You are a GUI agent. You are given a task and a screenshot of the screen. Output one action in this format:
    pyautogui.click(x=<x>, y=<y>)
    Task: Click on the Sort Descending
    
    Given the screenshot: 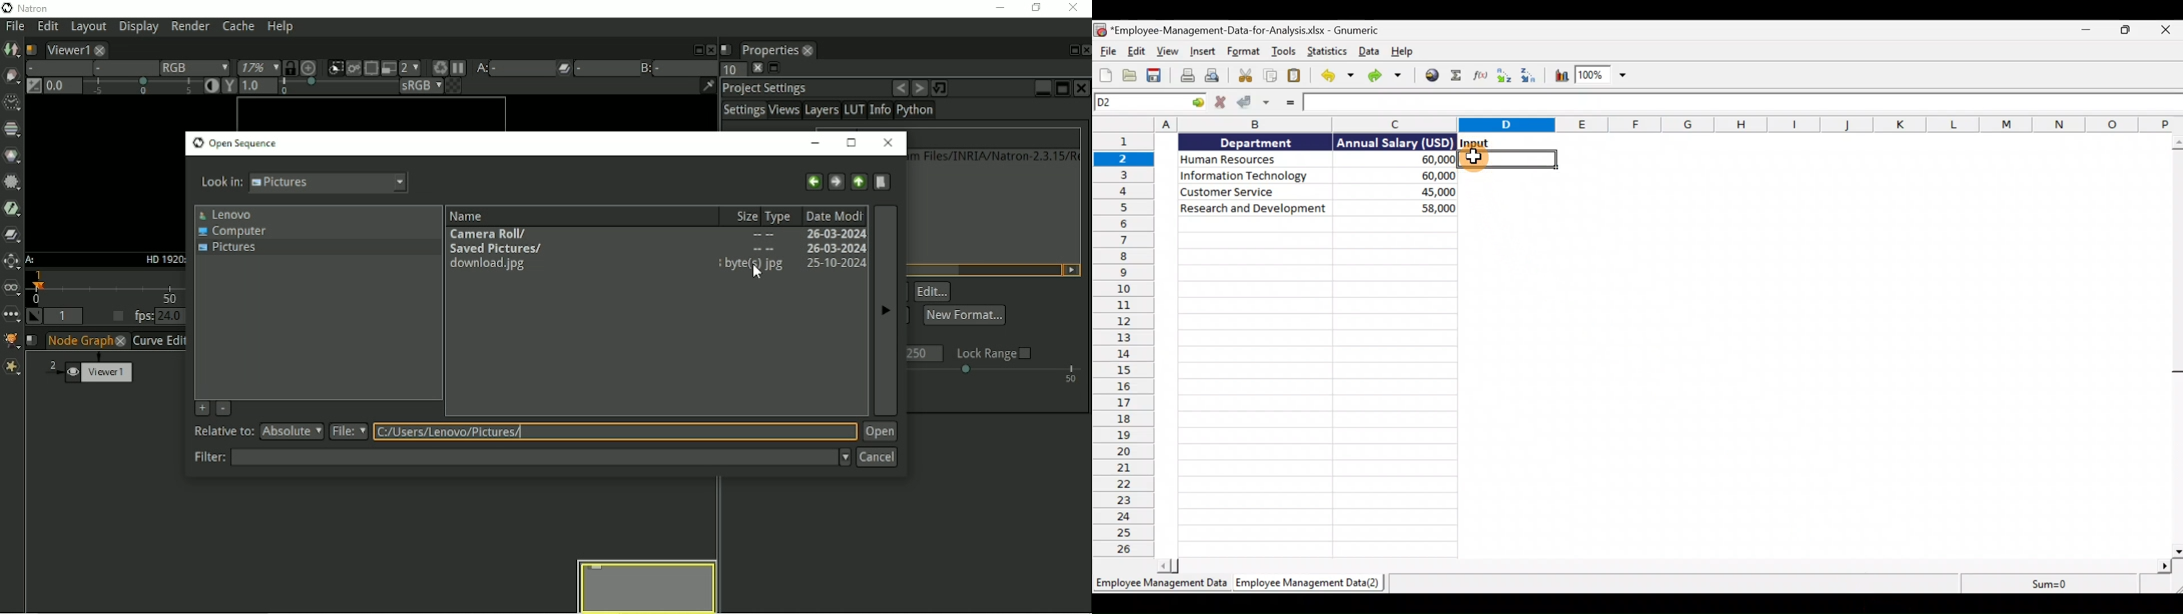 What is the action you would take?
    pyautogui.click(x=1531, y=76)
    